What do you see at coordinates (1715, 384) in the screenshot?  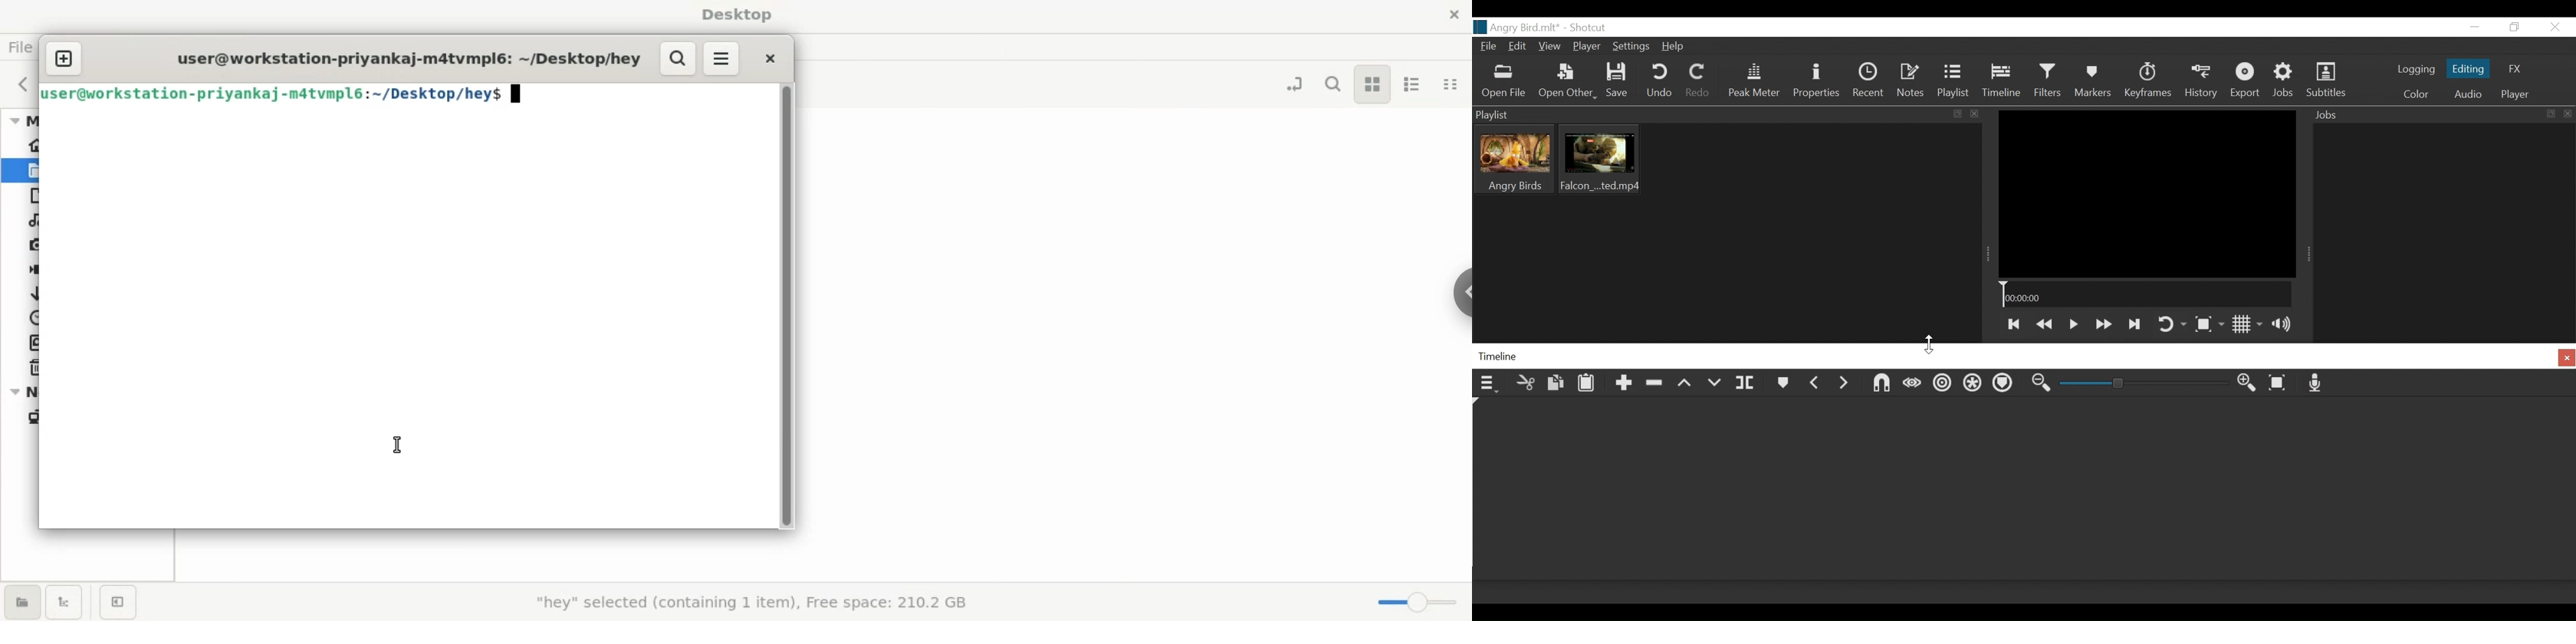 I see `Overwrite` at bounding box center [1715, 384].